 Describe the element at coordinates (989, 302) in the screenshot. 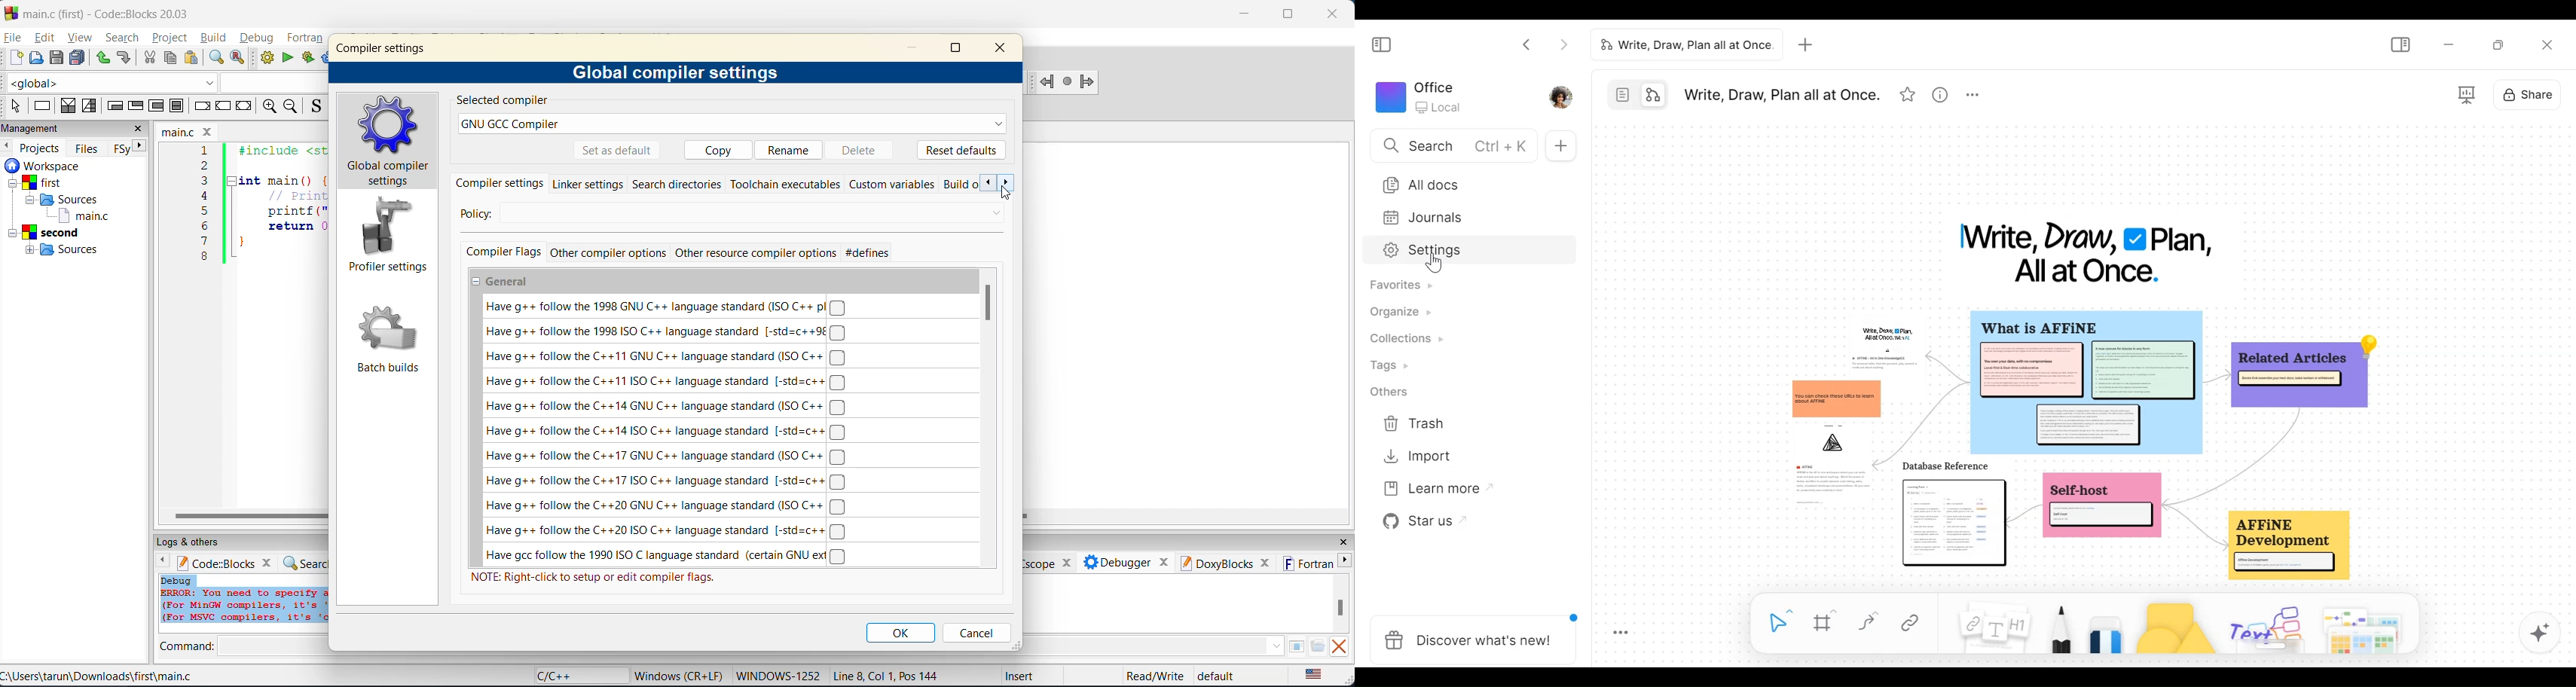

I see `vertical scroll bar` at that location.